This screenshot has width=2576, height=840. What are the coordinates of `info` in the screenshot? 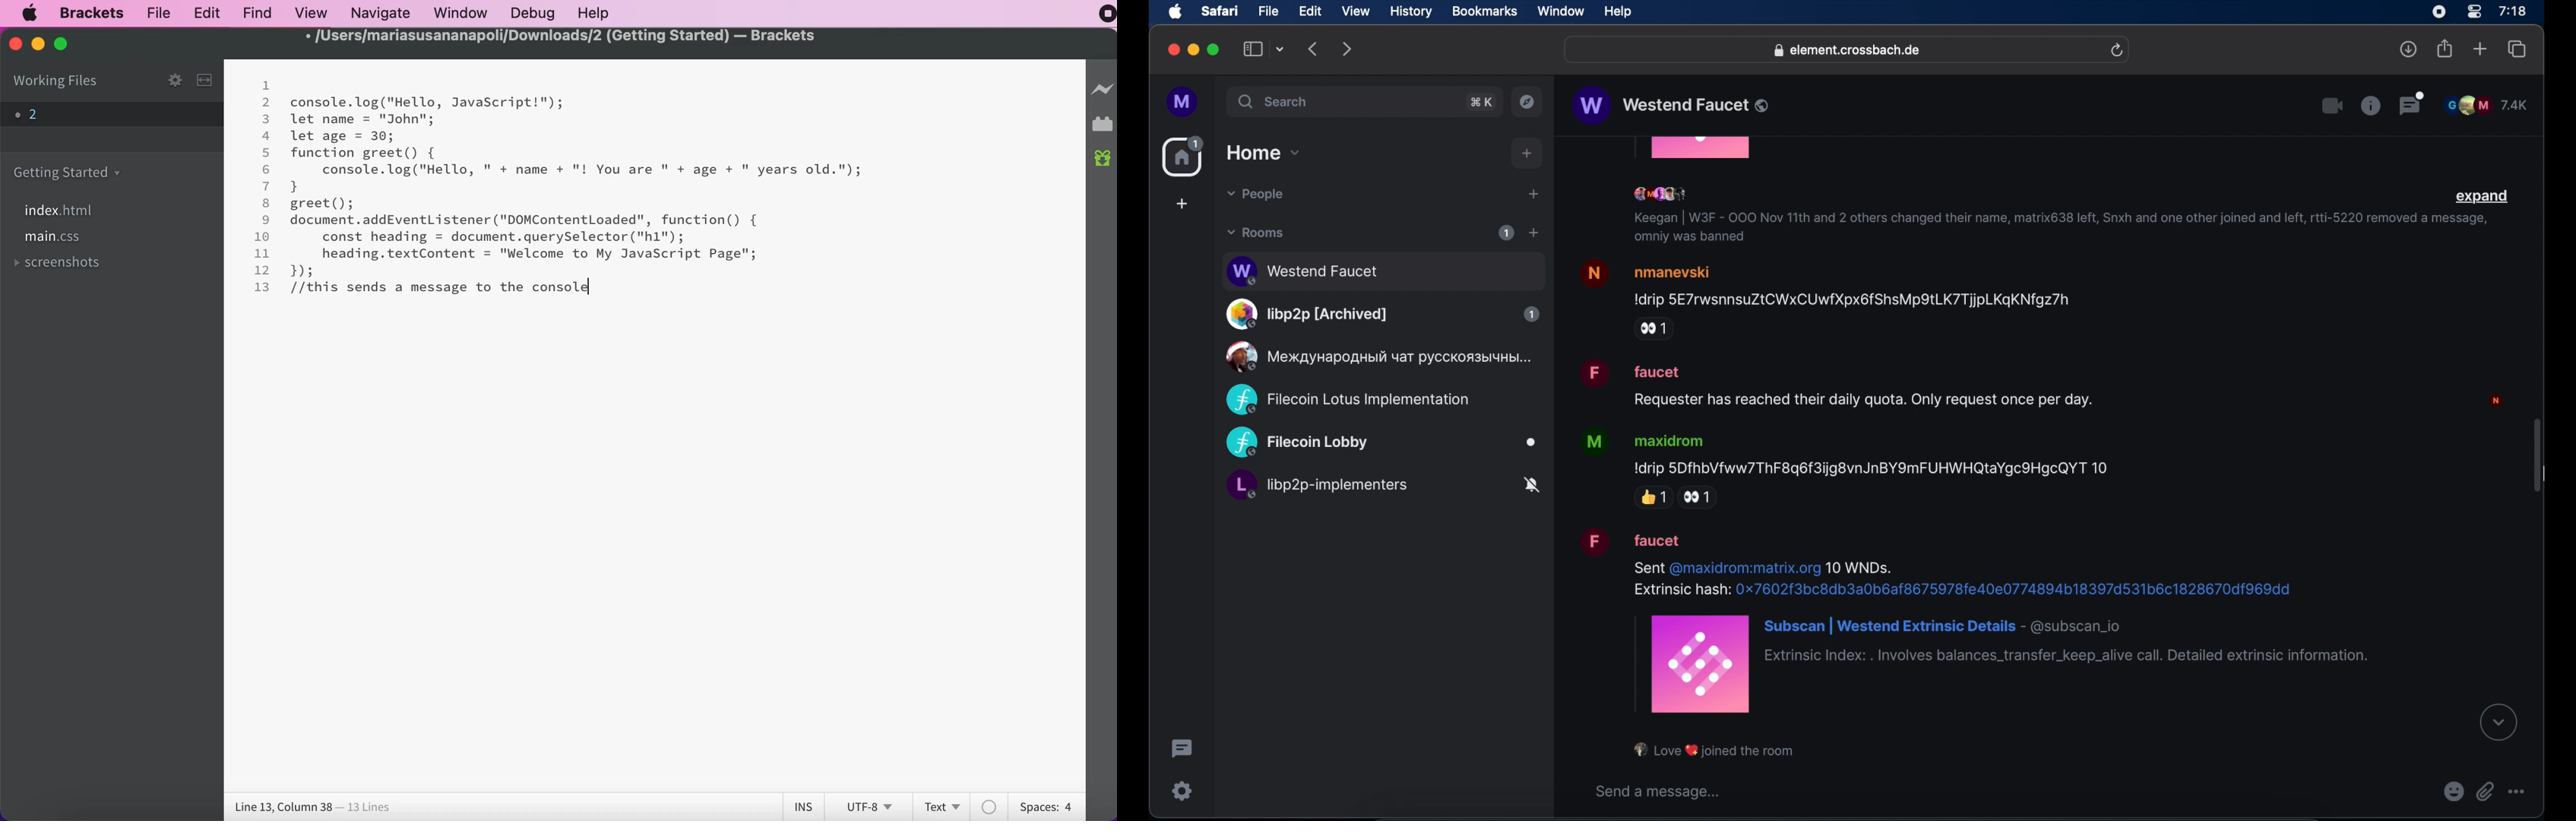 It's located at (2056, 229).